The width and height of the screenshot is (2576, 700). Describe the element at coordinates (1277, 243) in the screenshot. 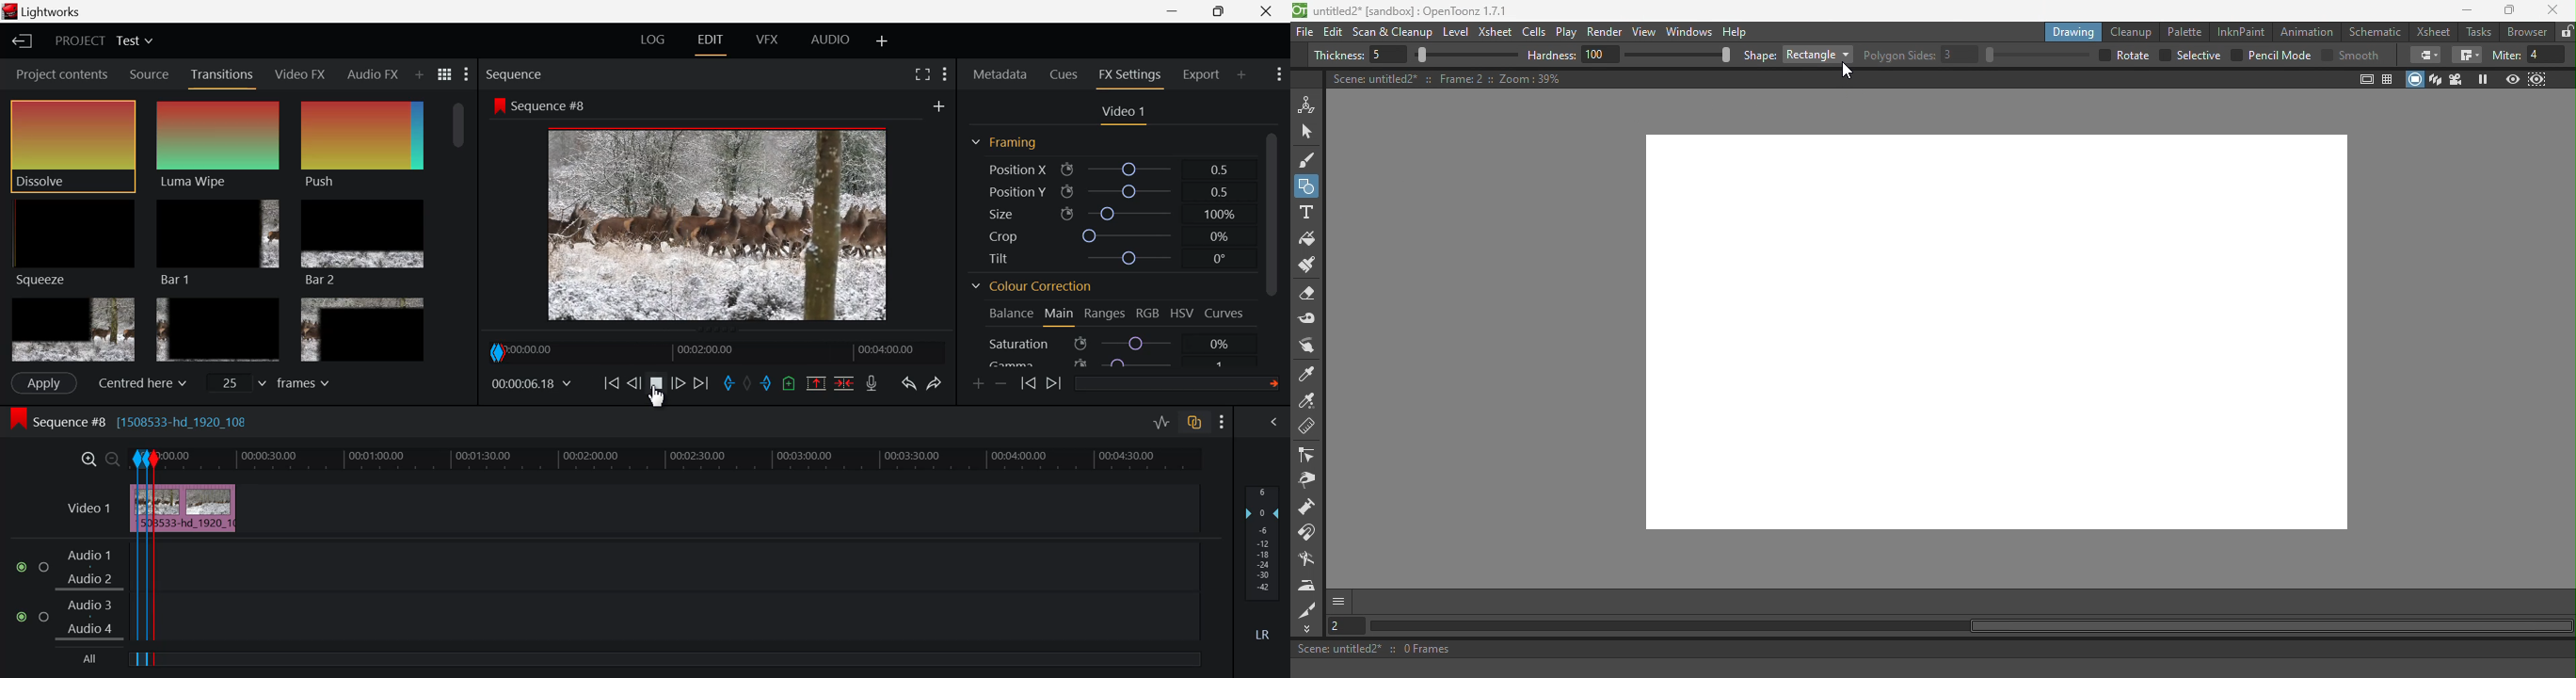

I see `Scroll Bar` at that location.